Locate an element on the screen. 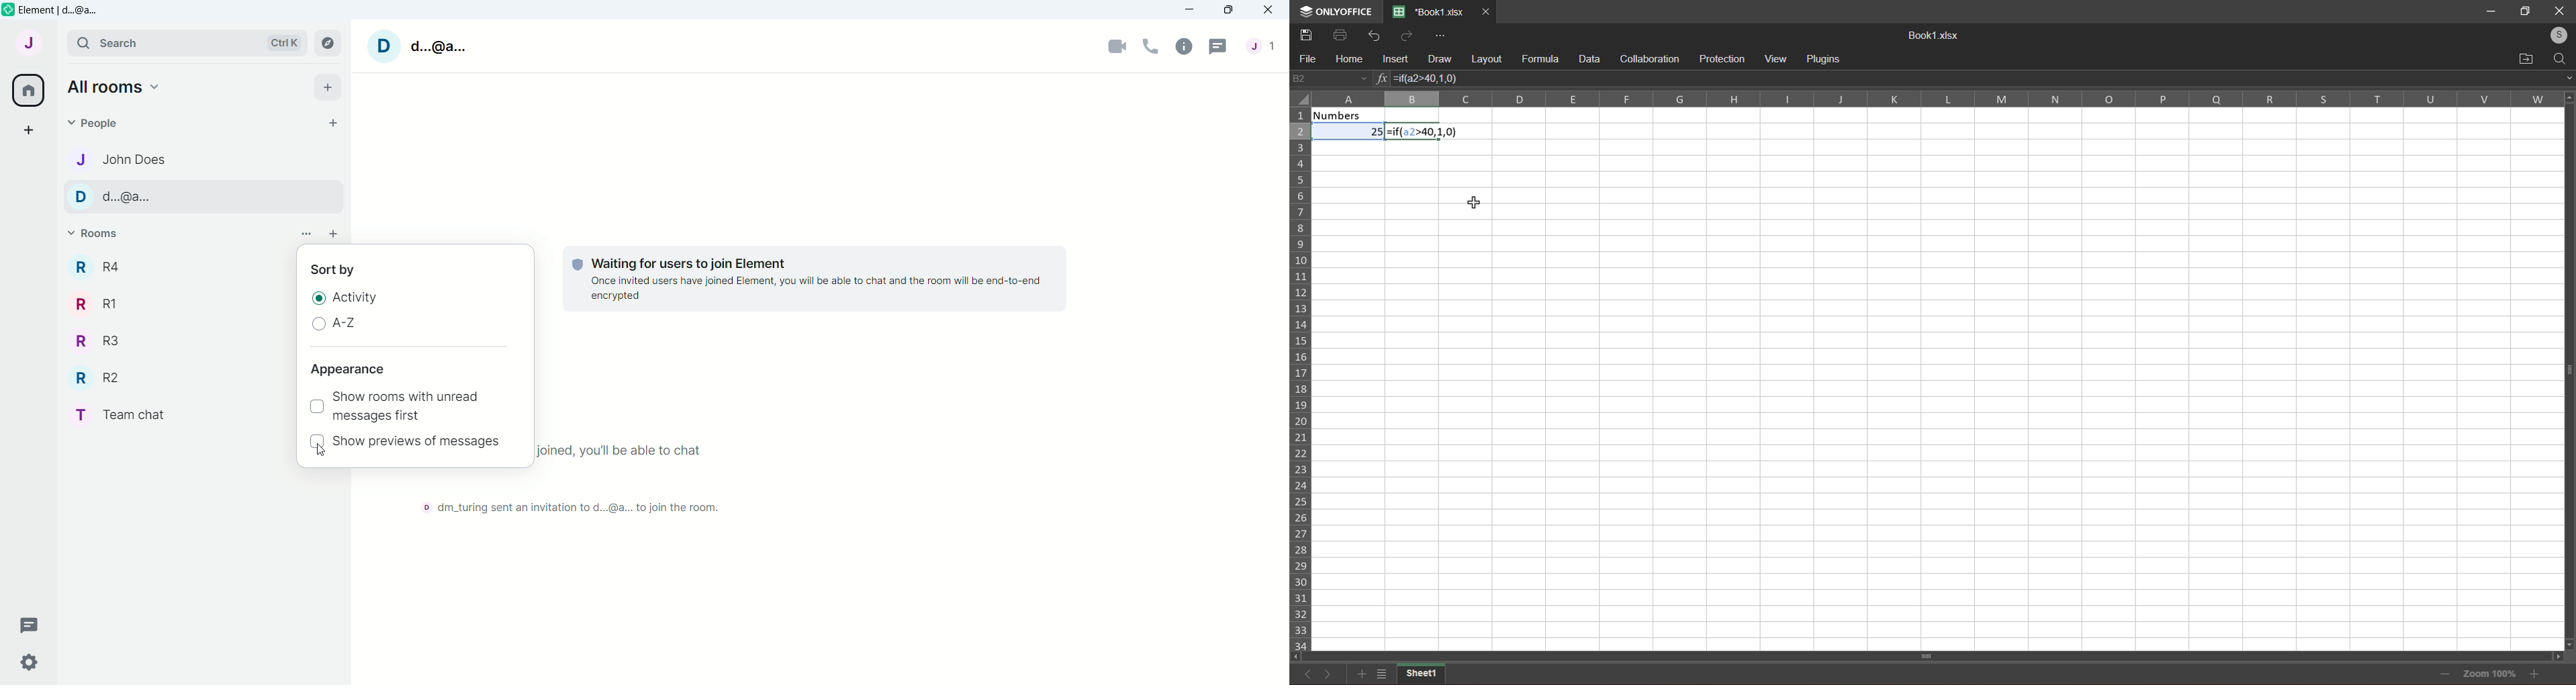 The image size is (2576, 700). formula is located at coordinates (1539, 59).